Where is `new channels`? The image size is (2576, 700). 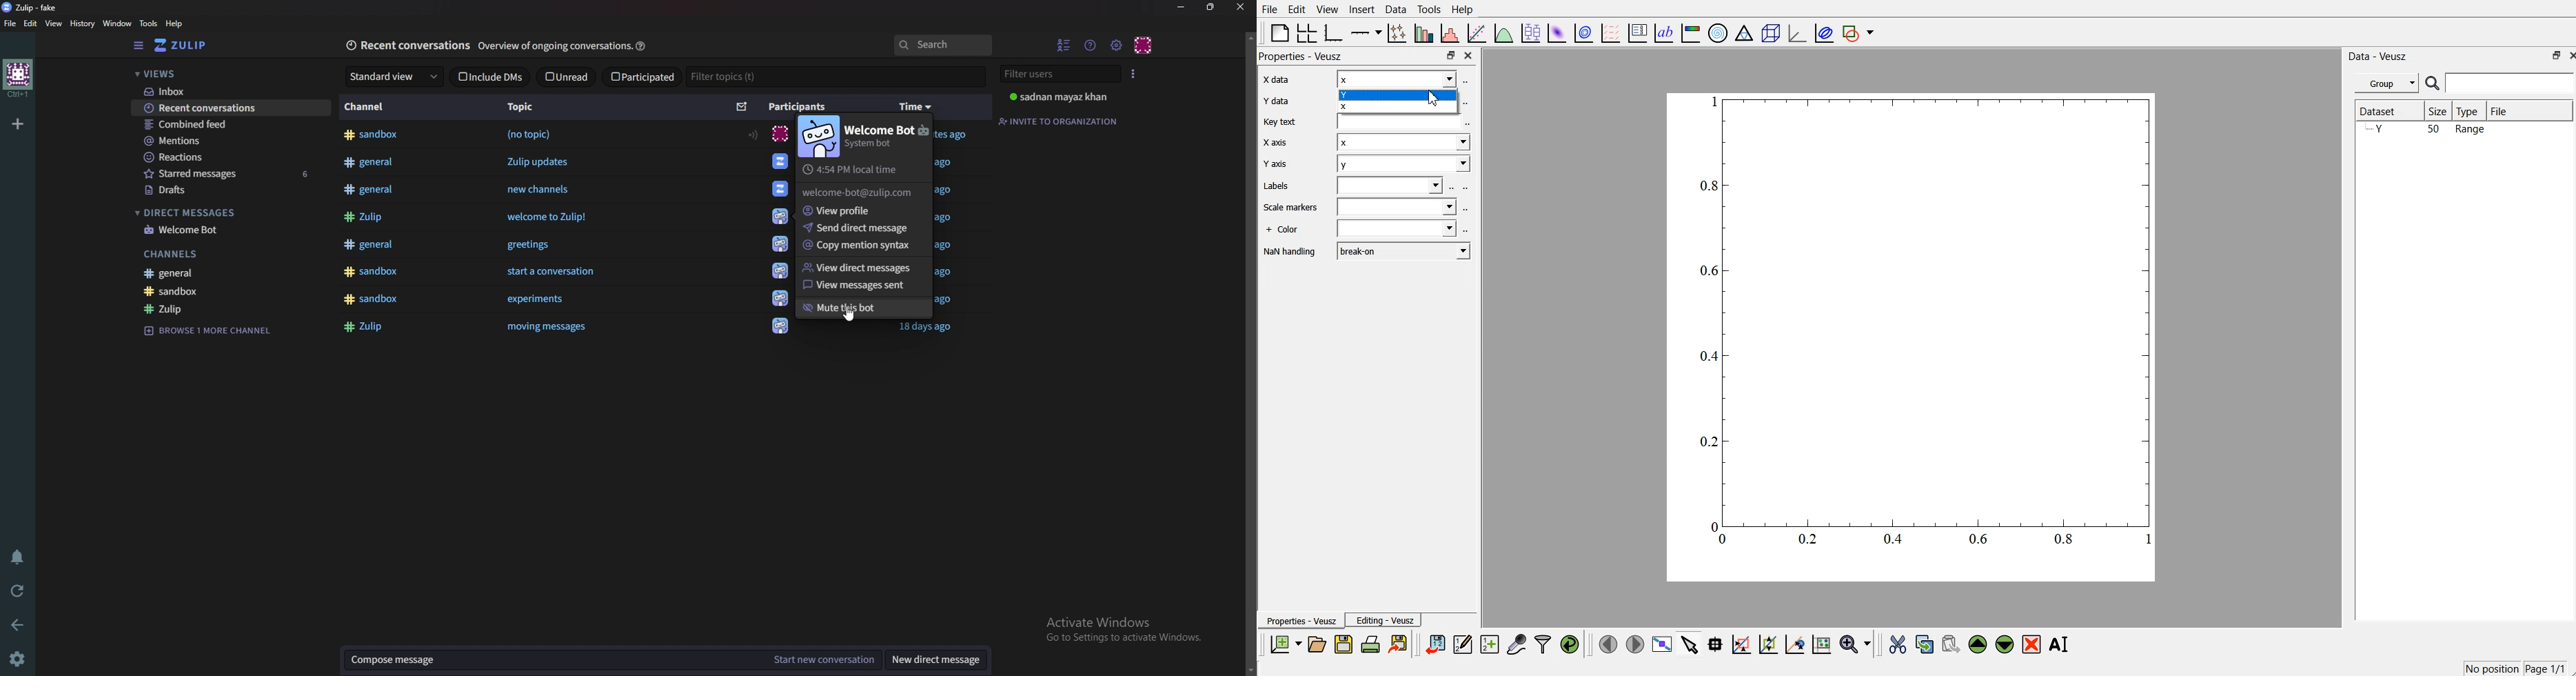
new channels is located at coordinates (539, 189).